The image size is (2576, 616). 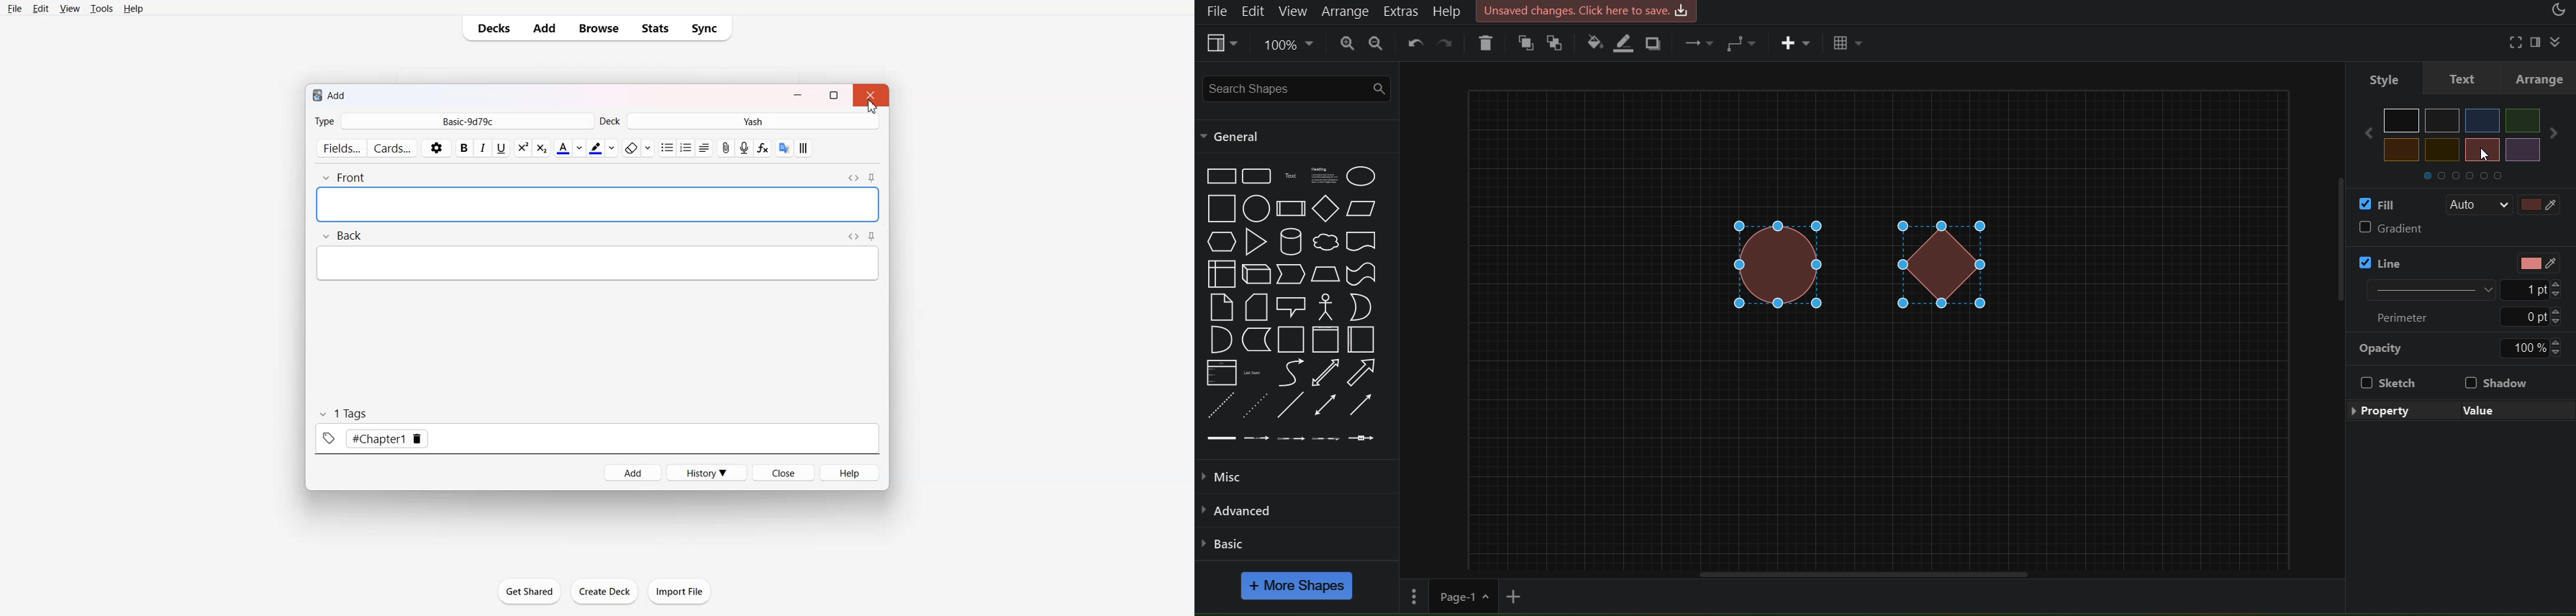 What do you see at coordinates (342, 235) in the screenshot?
I see `Back` at bounding box center [342, 235].